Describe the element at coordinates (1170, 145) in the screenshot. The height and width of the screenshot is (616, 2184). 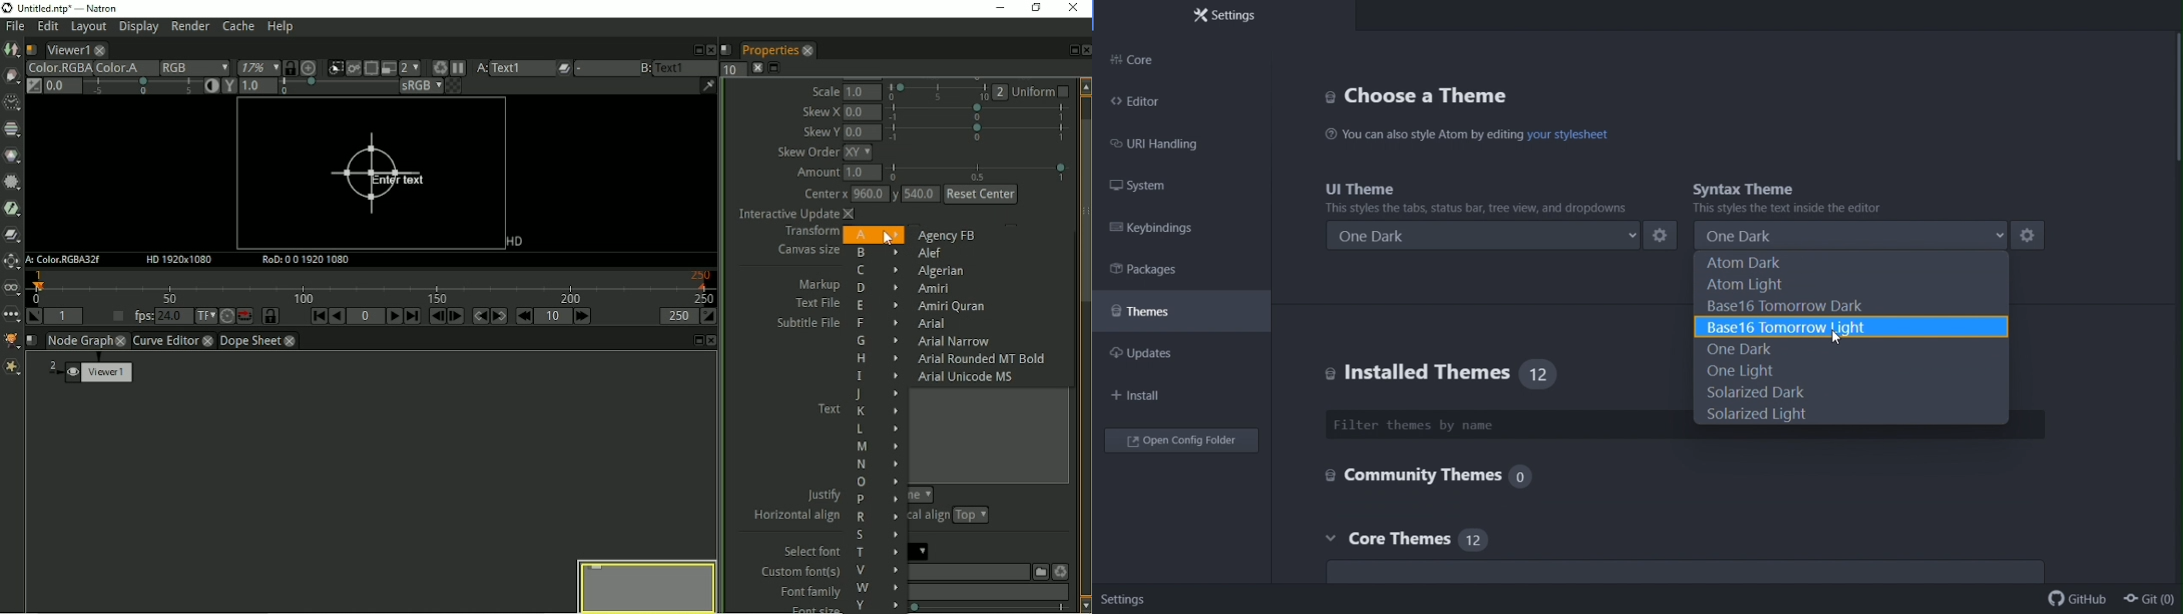
I see `URI handling` at that location.